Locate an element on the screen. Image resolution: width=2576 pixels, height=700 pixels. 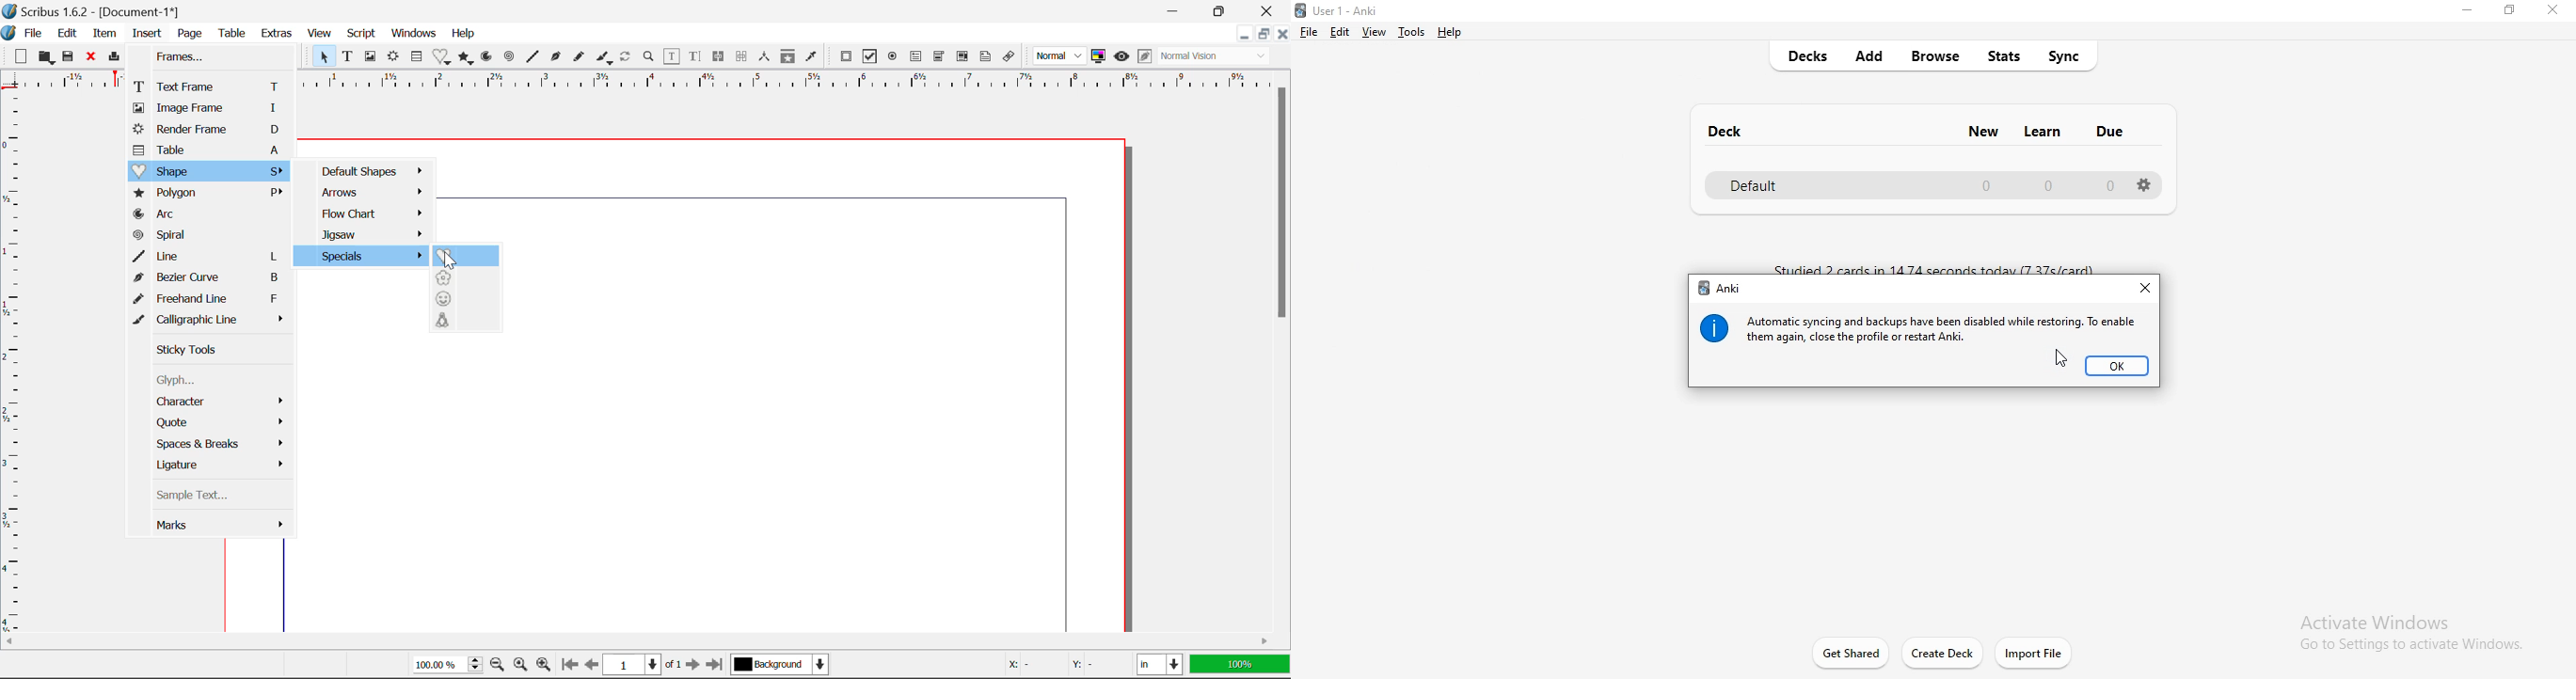
Line is located at coordinates (534, 57).